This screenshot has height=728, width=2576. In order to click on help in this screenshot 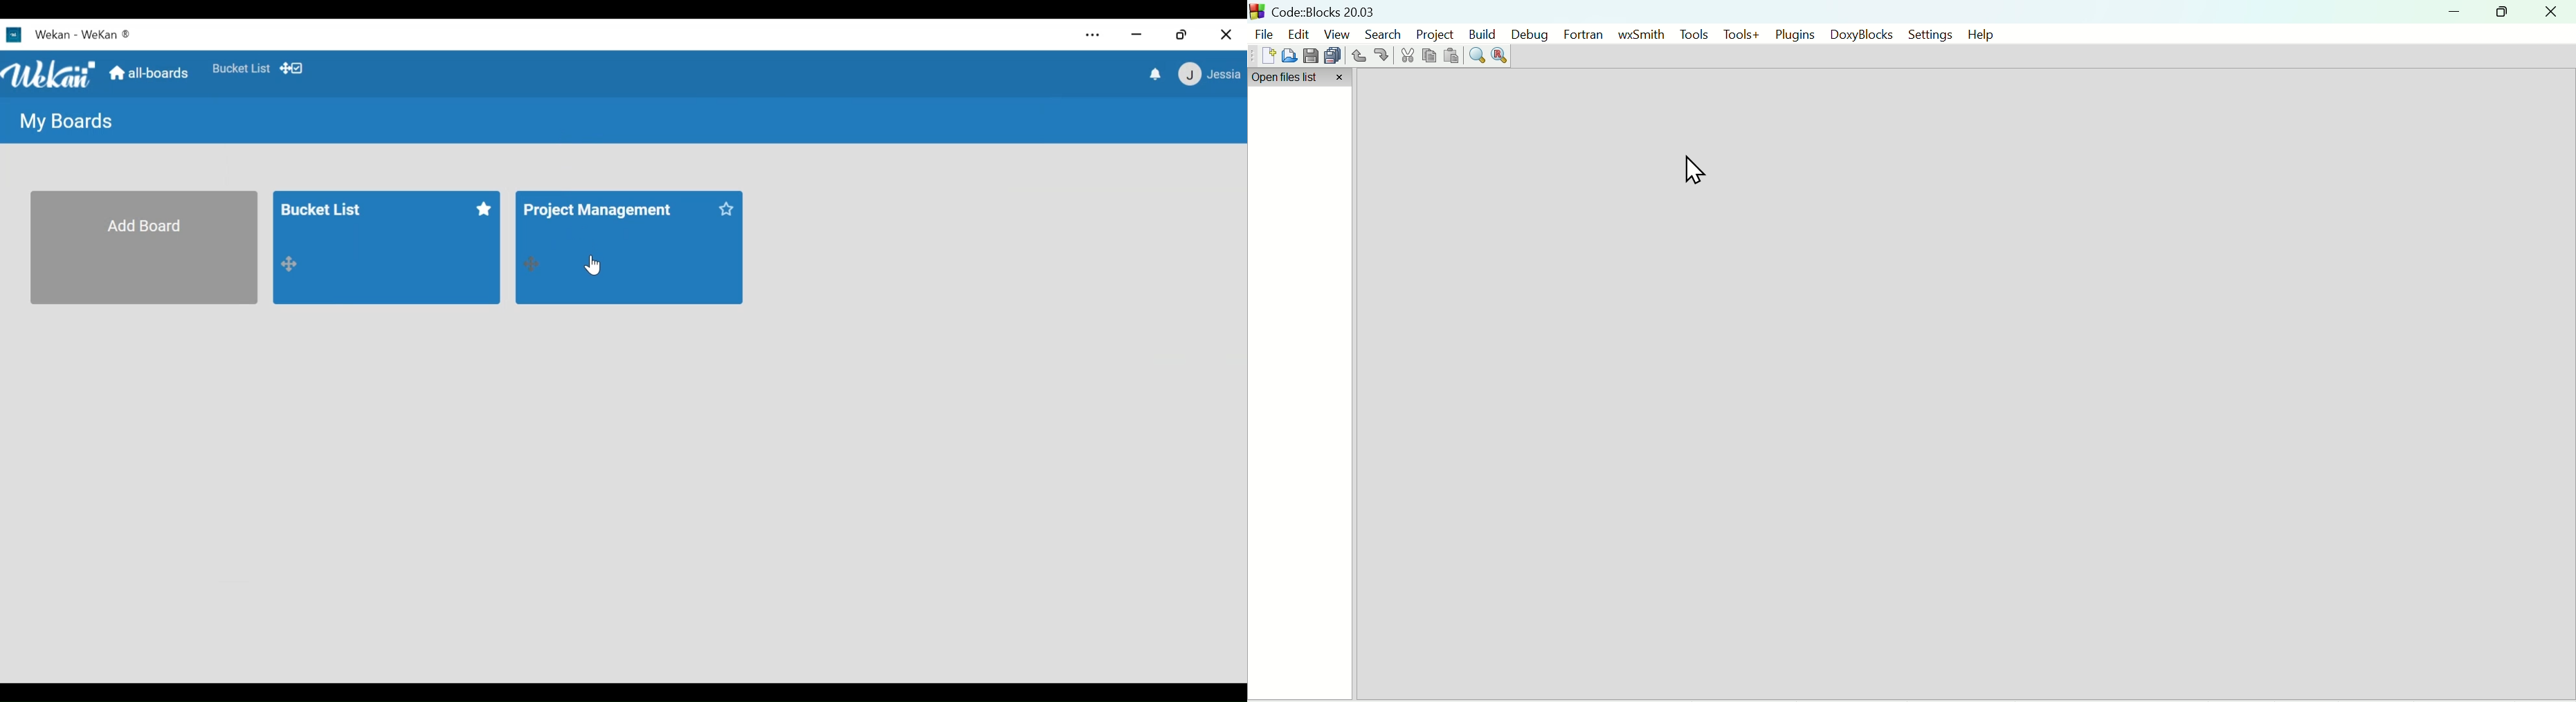, I will do `click(1979, 34)`.